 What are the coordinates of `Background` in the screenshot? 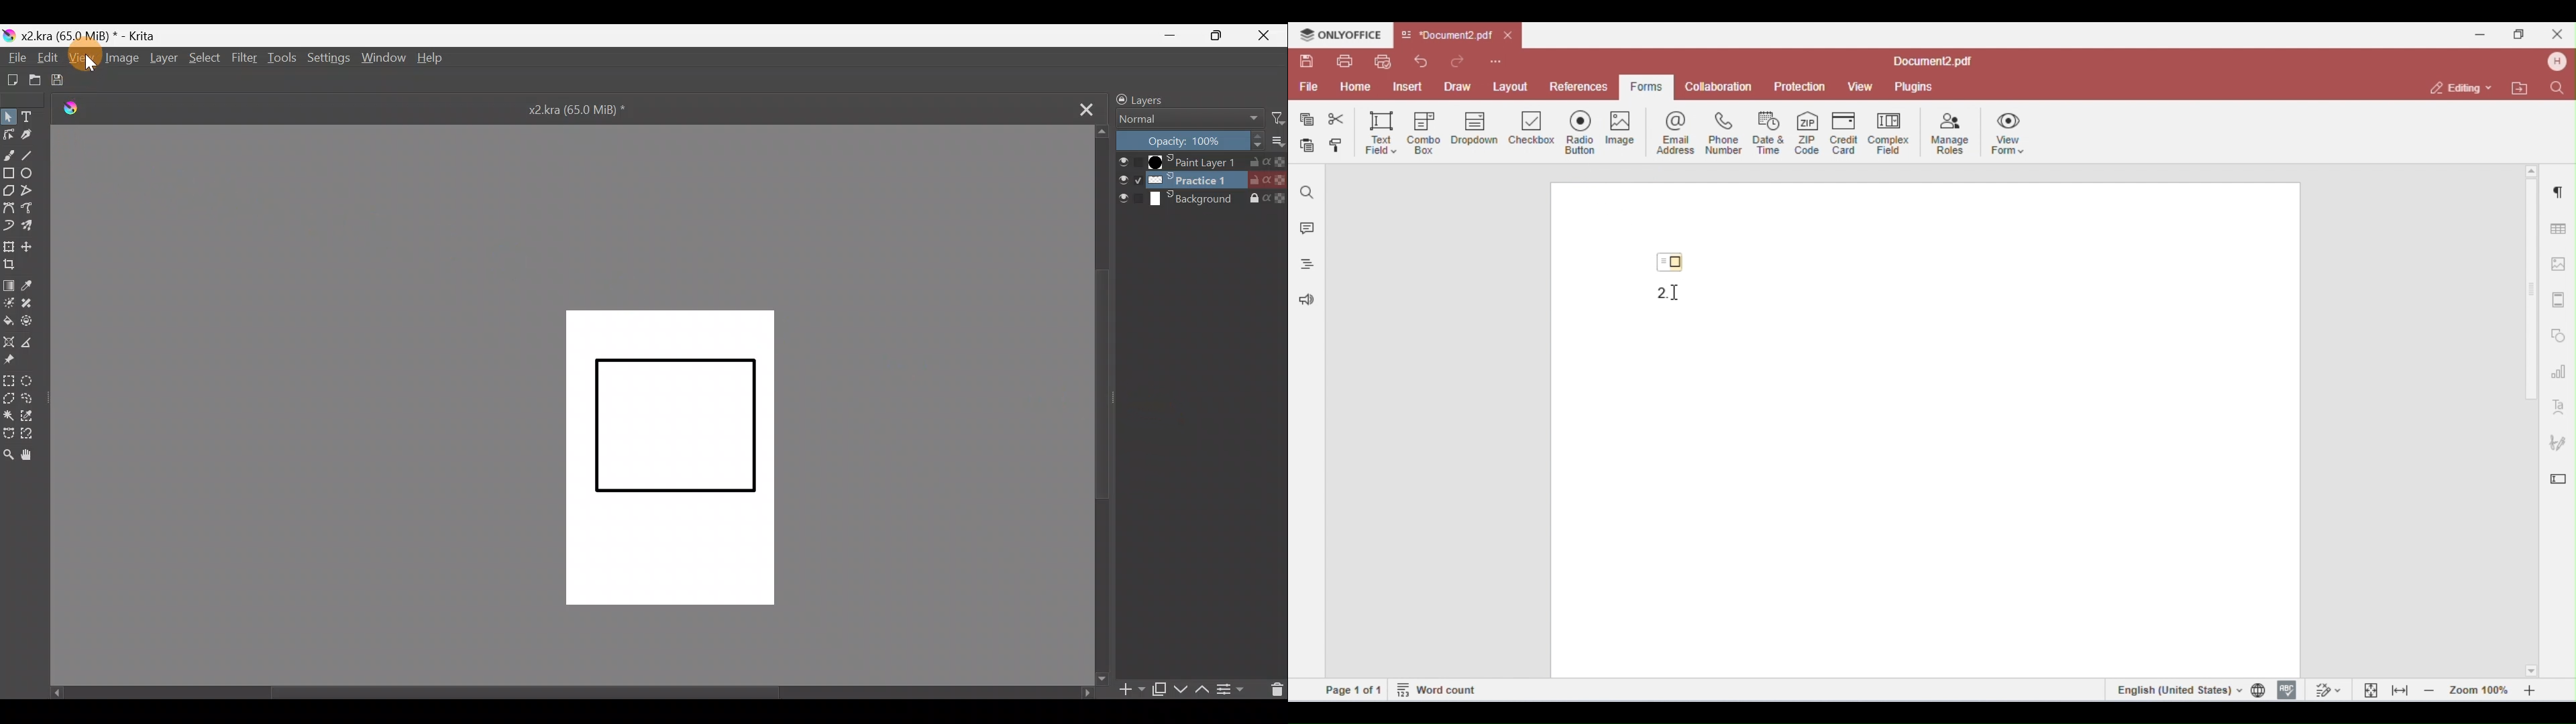 It's located at (1202, 199).